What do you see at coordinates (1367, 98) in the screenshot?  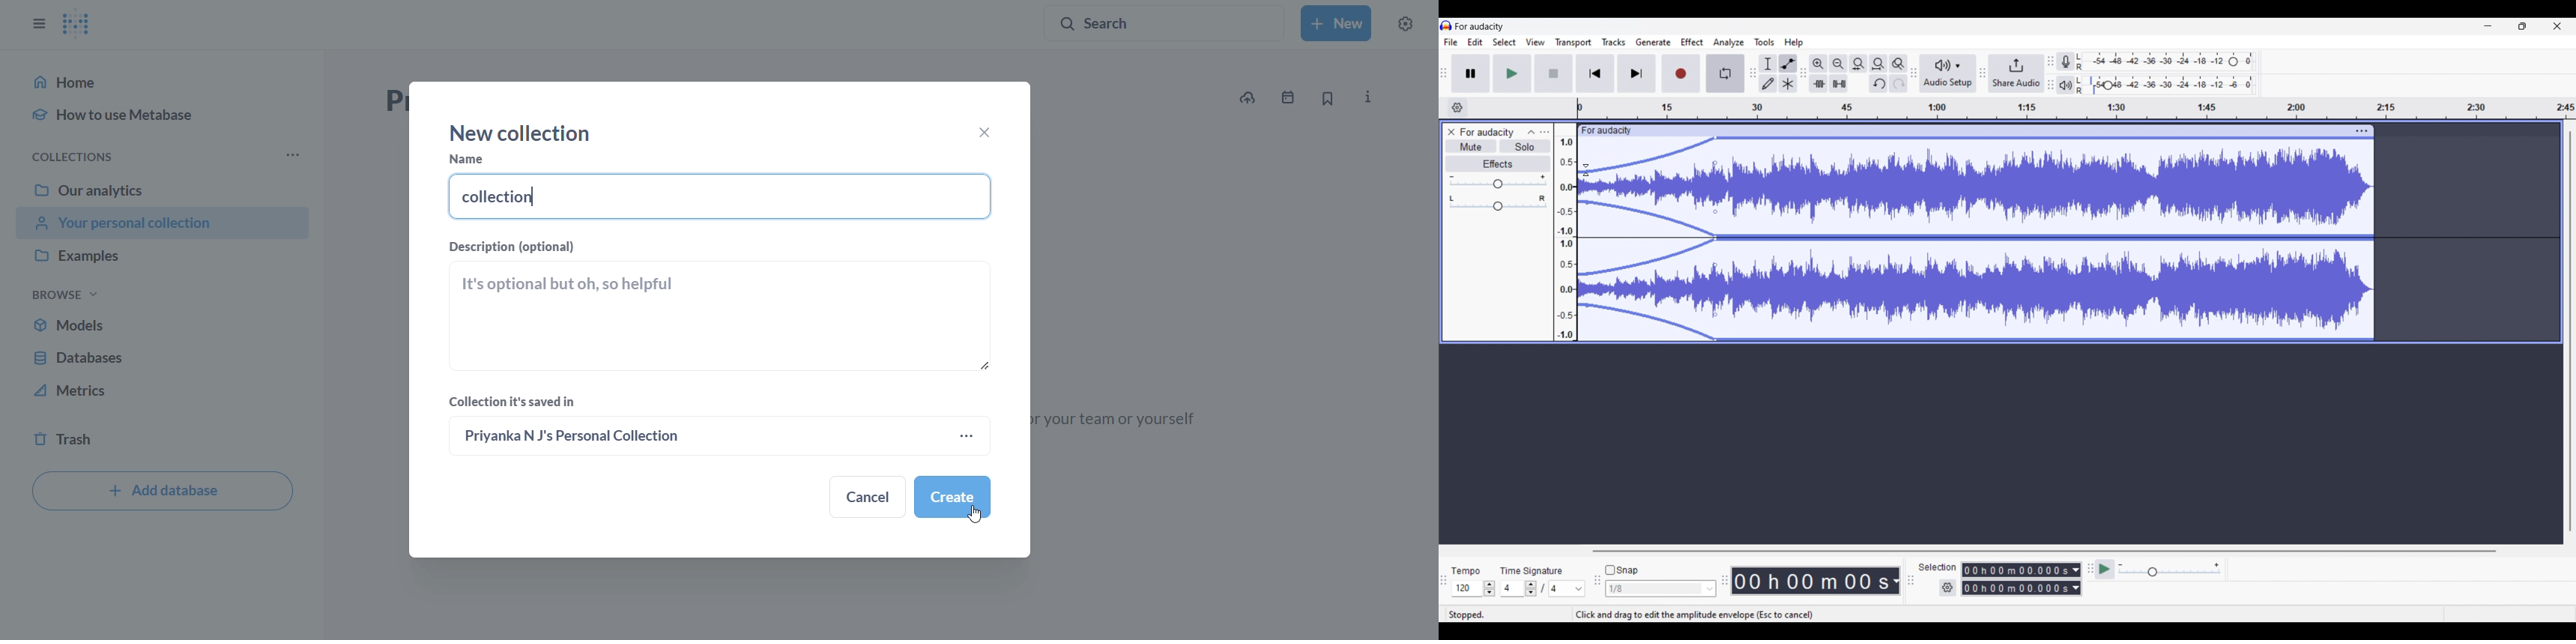 I see `more info` at bounding box center [1367, 98].